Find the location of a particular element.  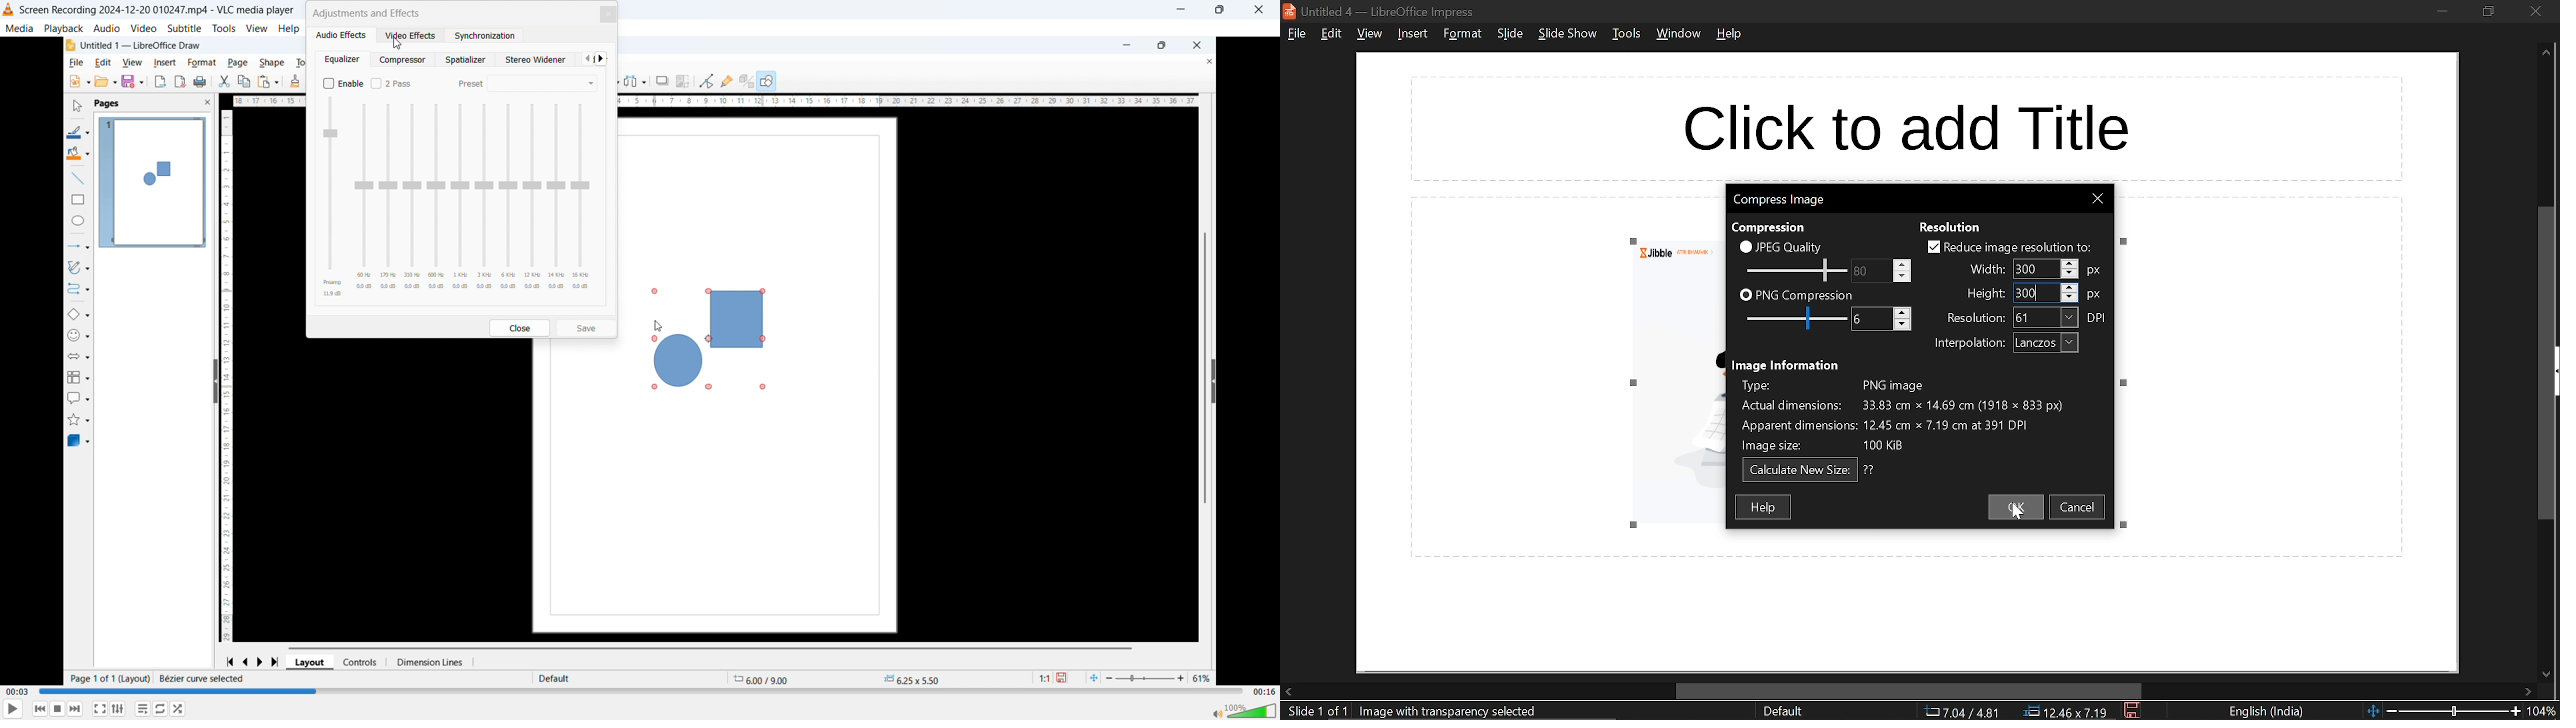

current slide is located at coordinates (1313, 712).